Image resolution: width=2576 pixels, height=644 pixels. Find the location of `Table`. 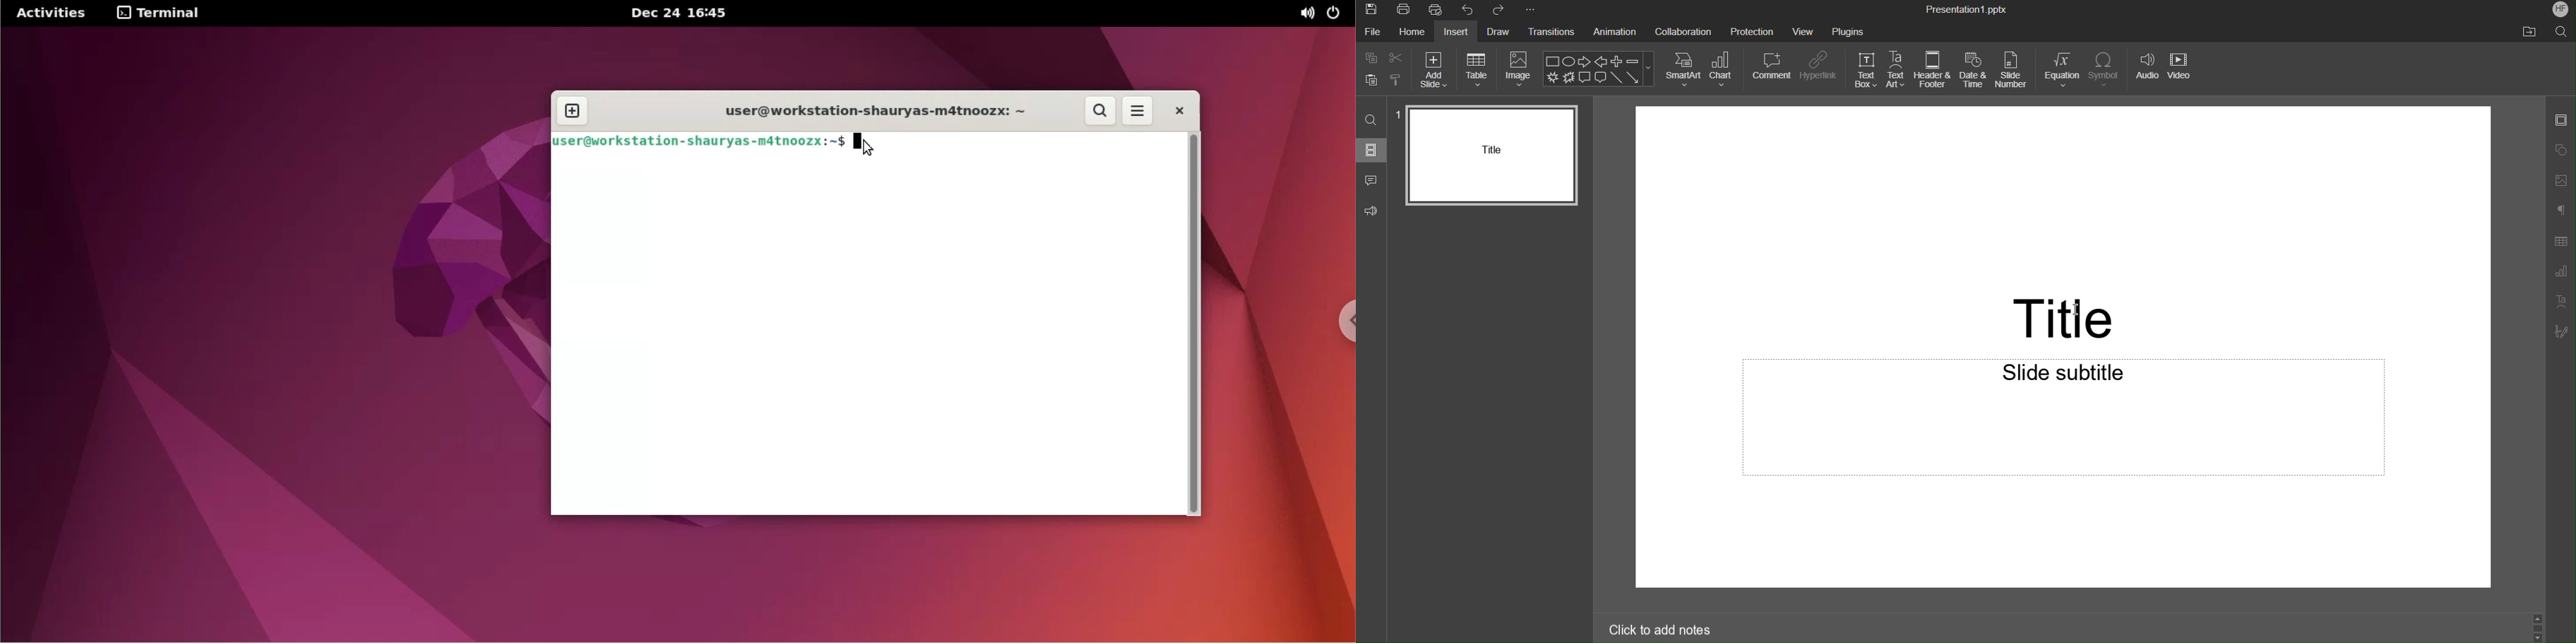

Table is located at coordinates (2560, 243).